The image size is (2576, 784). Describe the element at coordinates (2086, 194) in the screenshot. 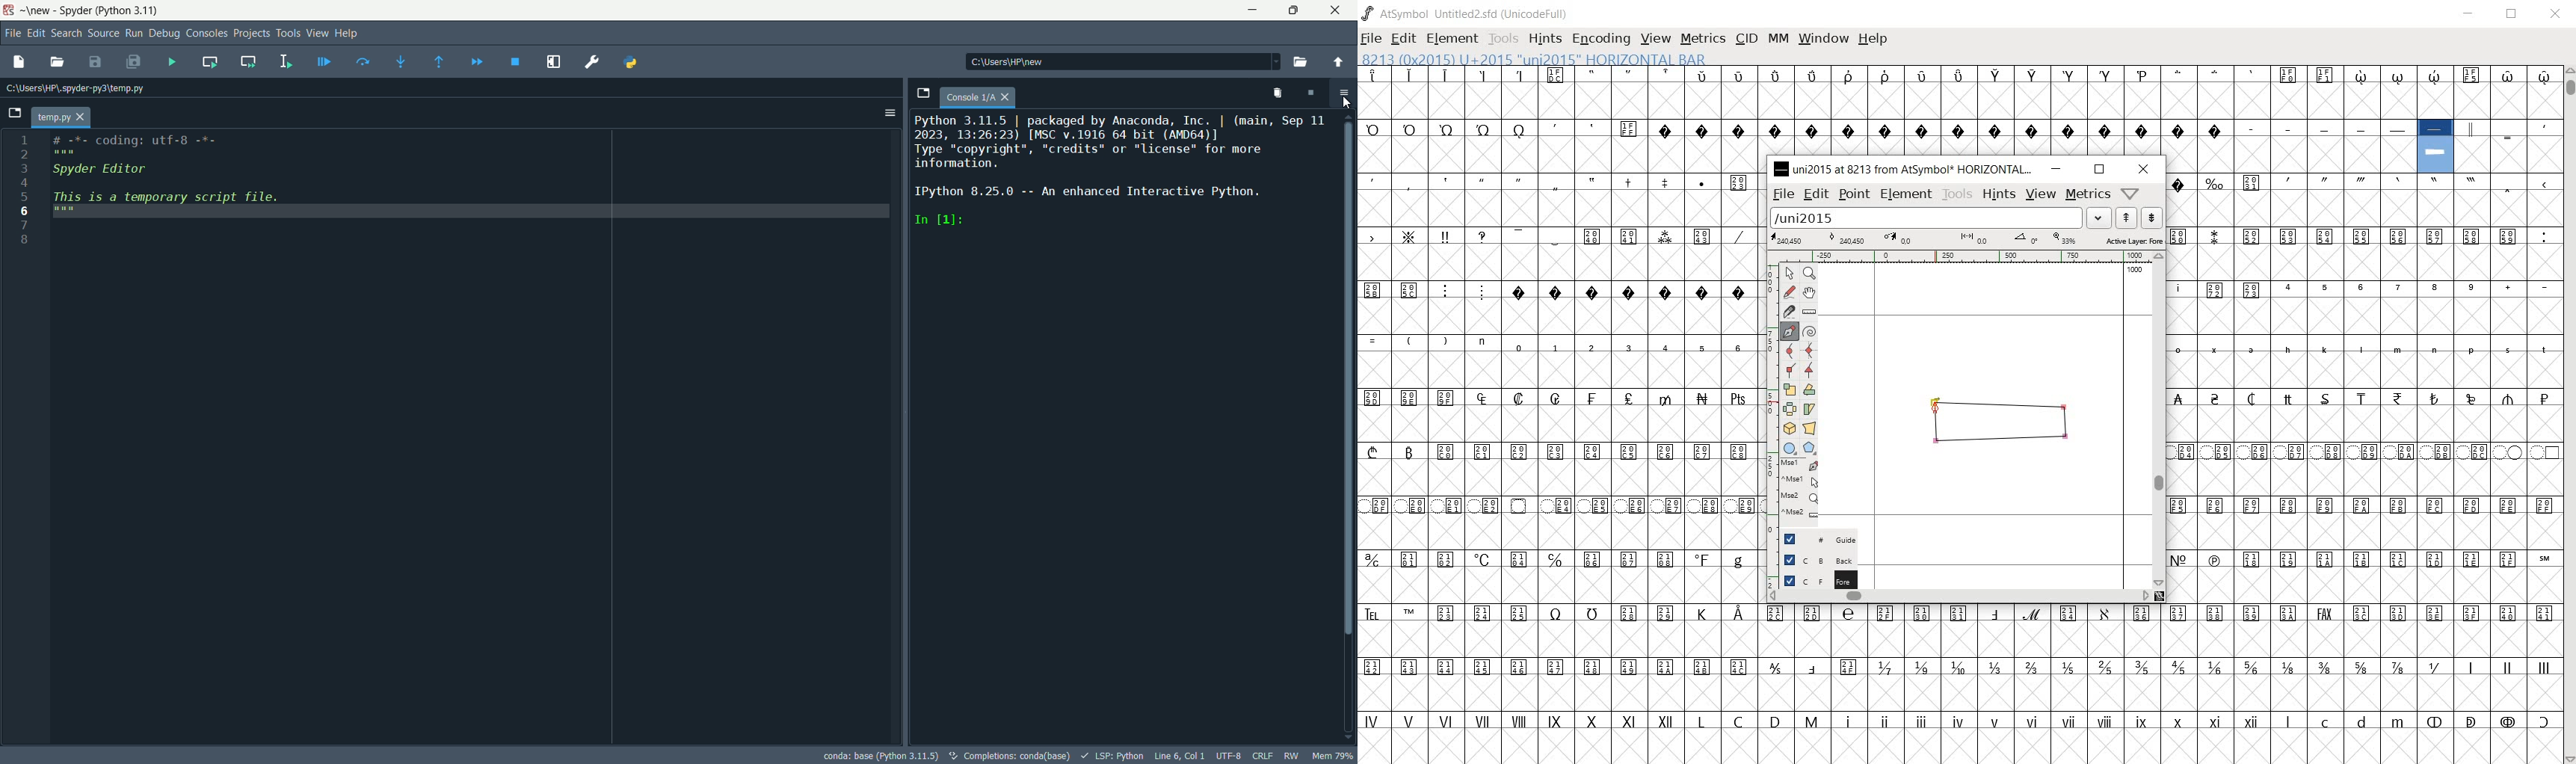

I see `metrics` at that location.